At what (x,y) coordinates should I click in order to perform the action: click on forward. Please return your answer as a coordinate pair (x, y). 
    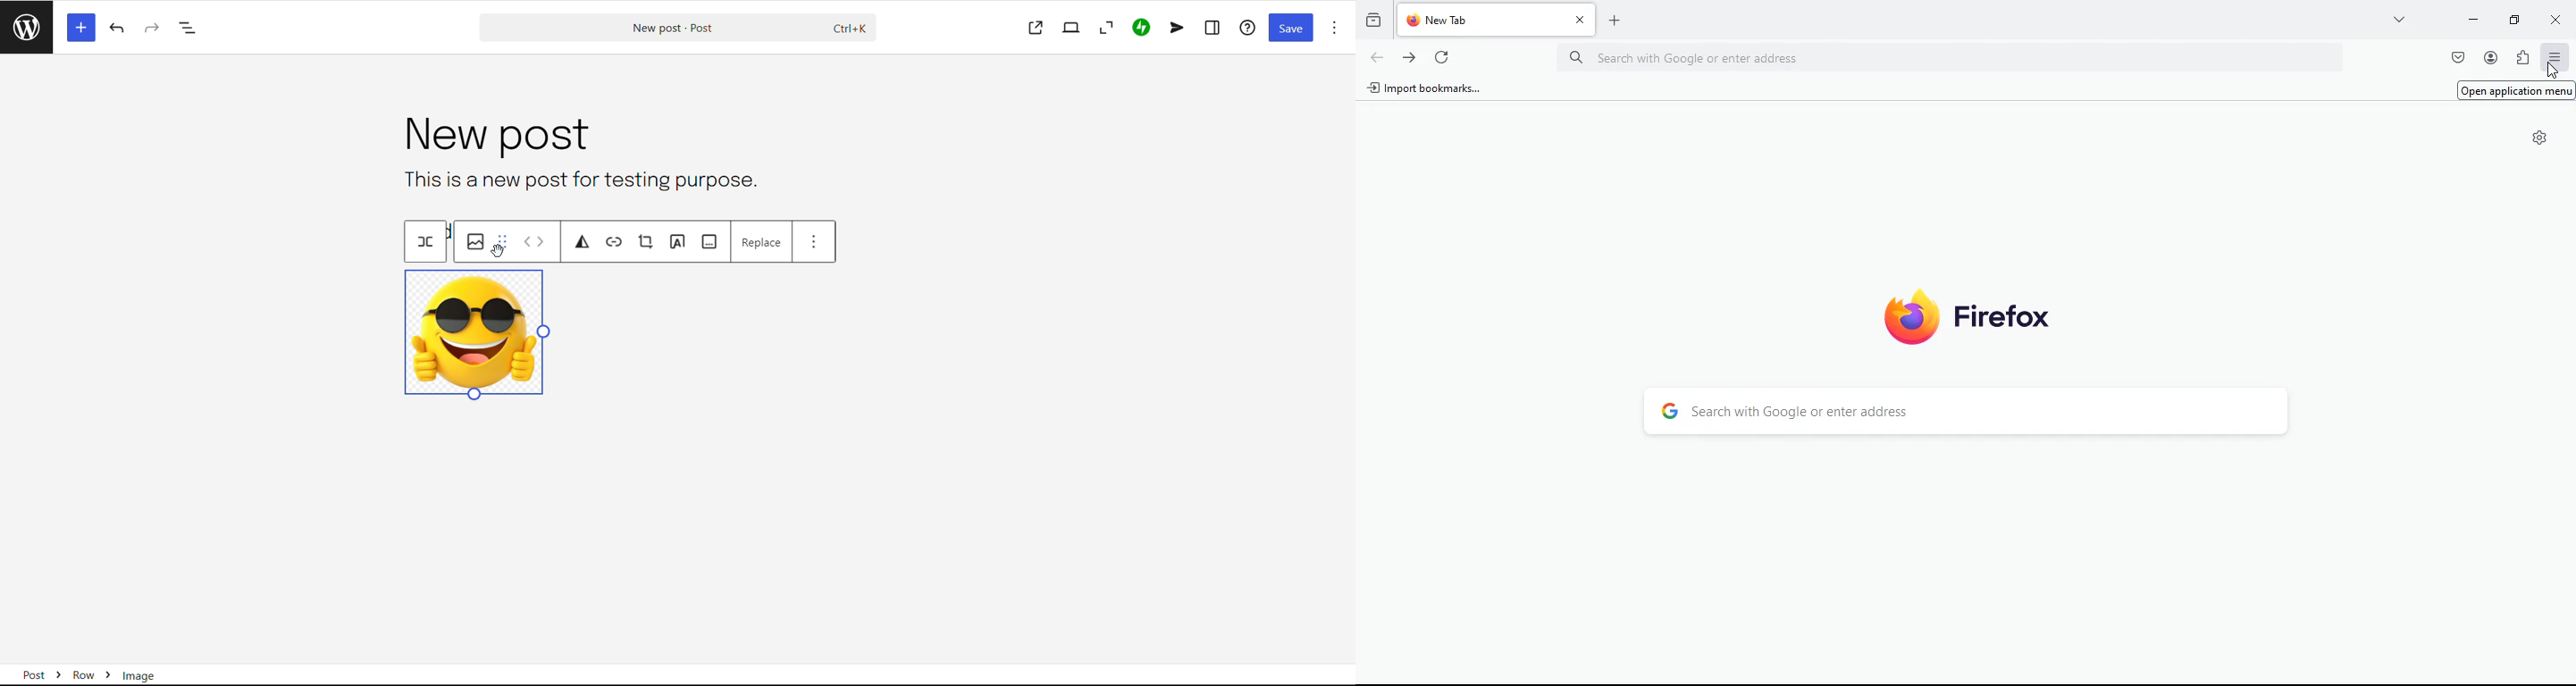
    Looking at the image, I should click on (1408, 56).